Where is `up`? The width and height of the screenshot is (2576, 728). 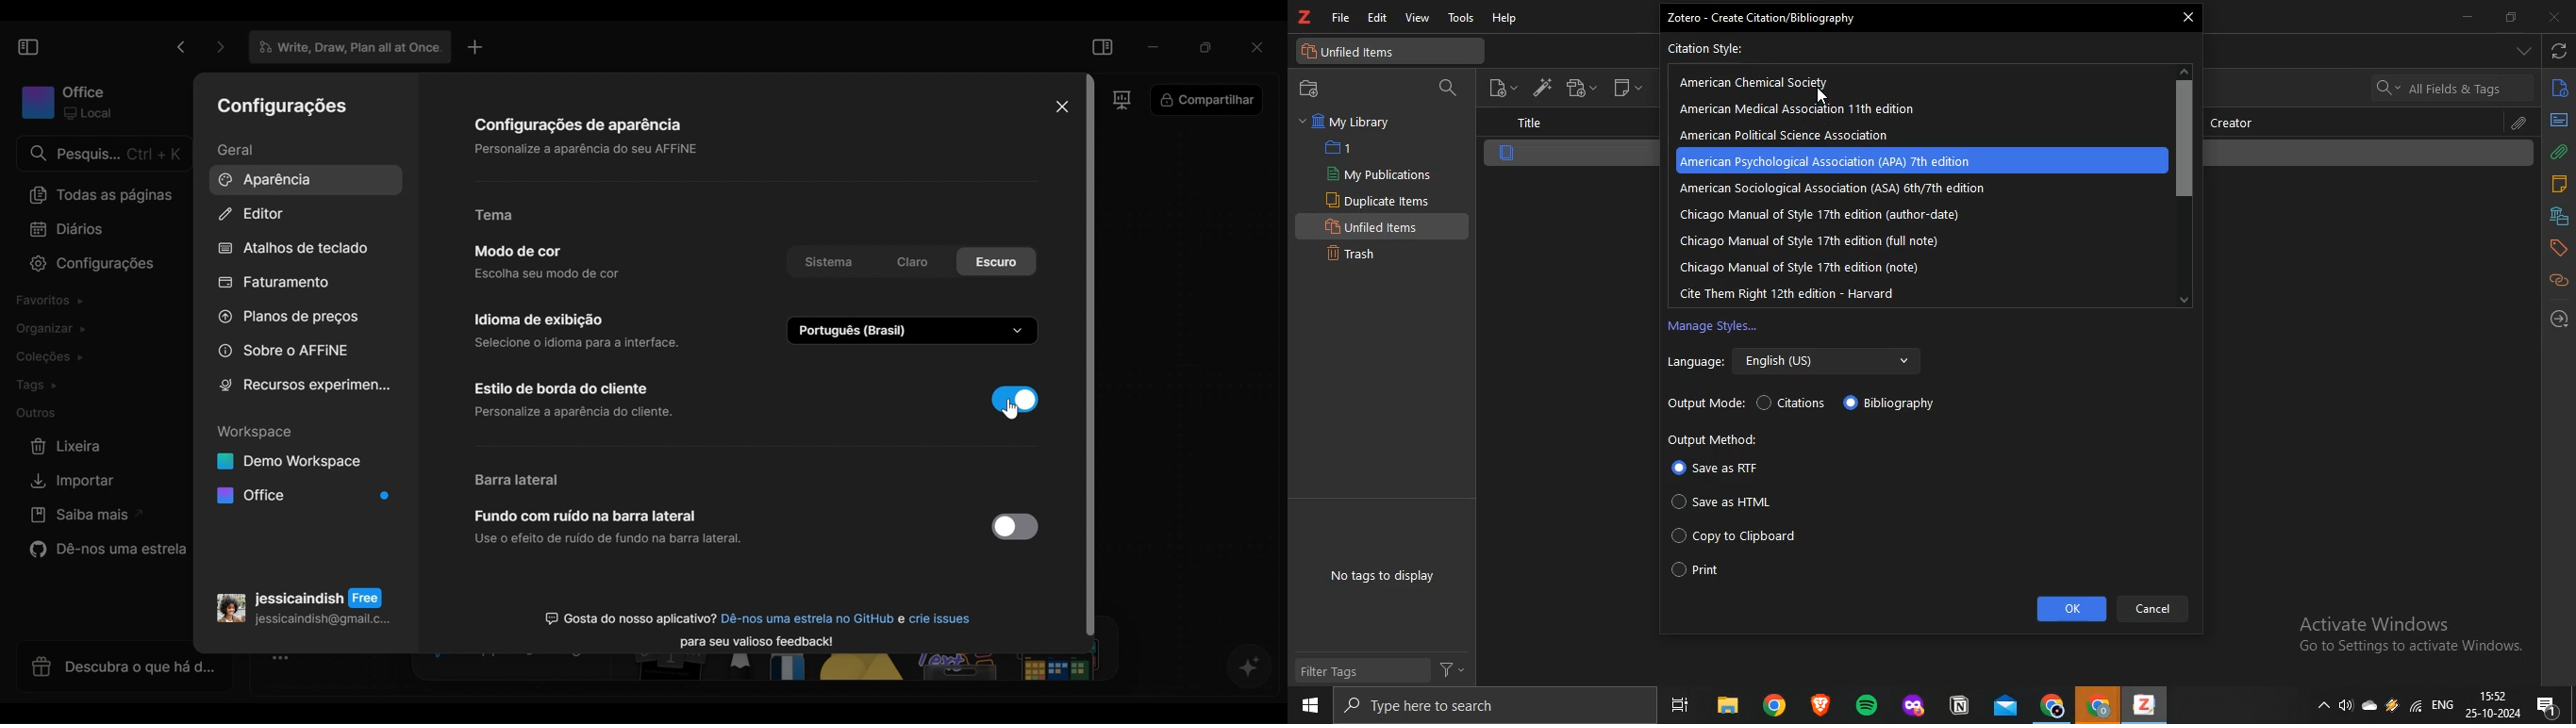
up is located at coordinates (2185, 69).